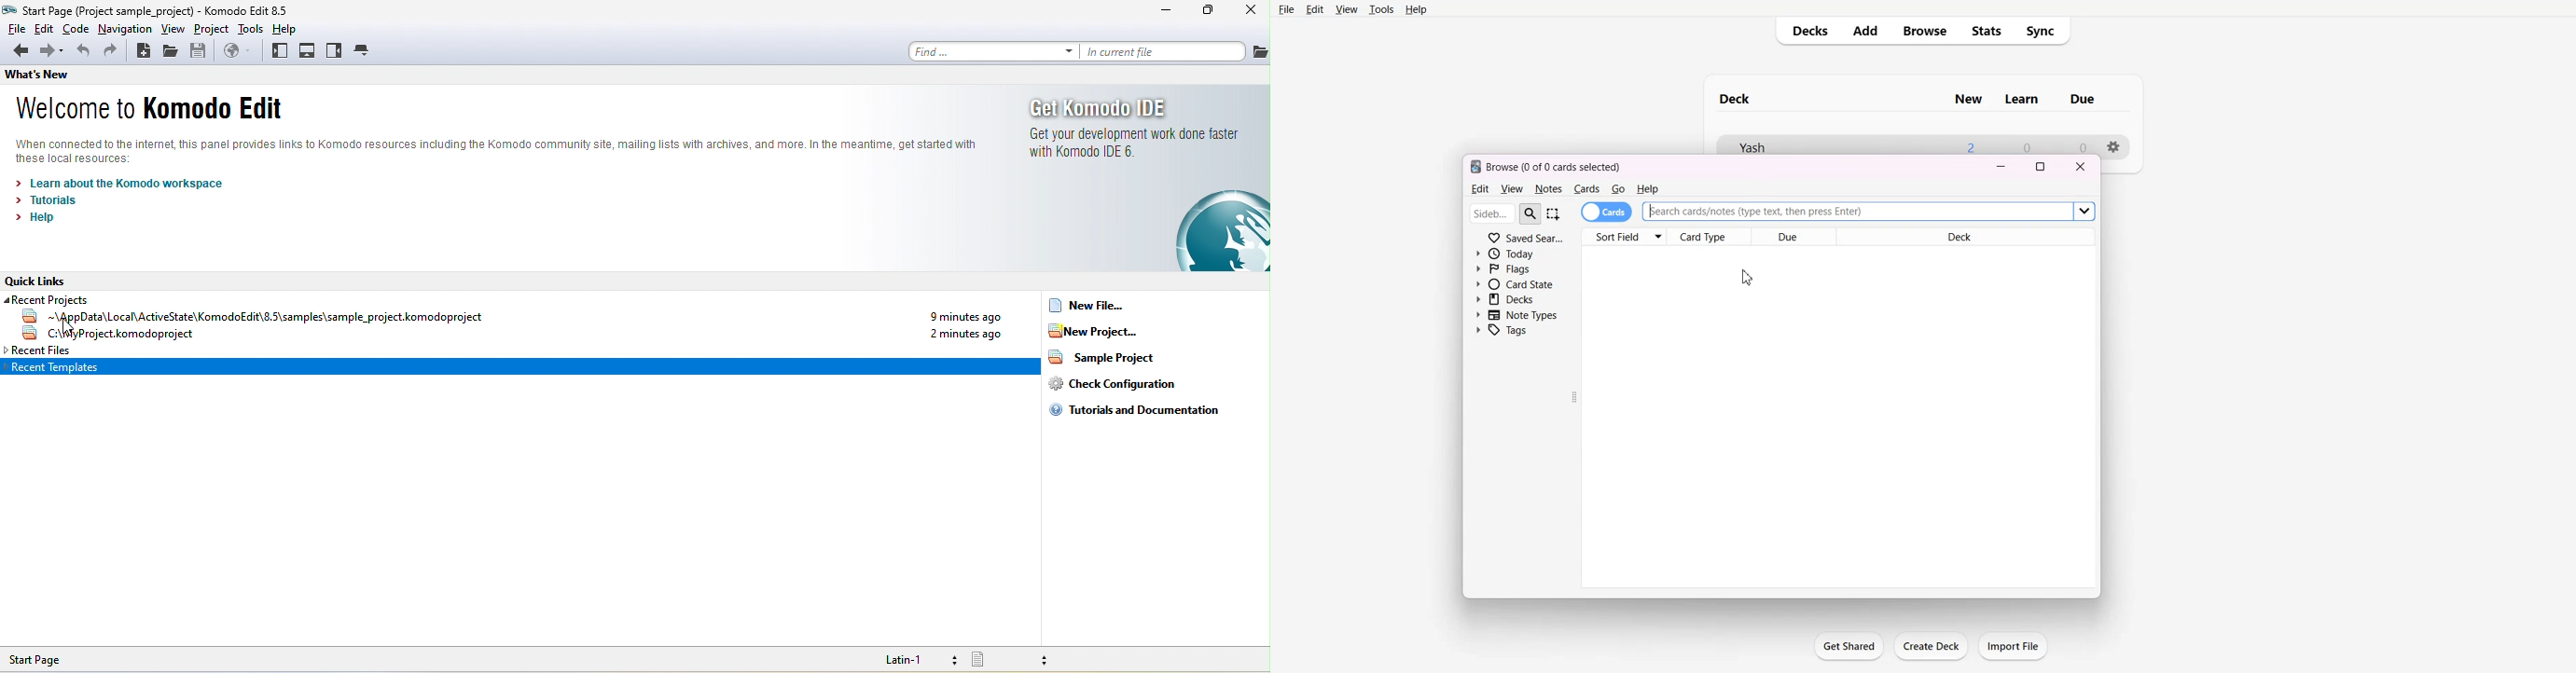 Image resolution: width=2576 pixels, height=700 pixels. I want to click on Sync, so click(2044, 31).